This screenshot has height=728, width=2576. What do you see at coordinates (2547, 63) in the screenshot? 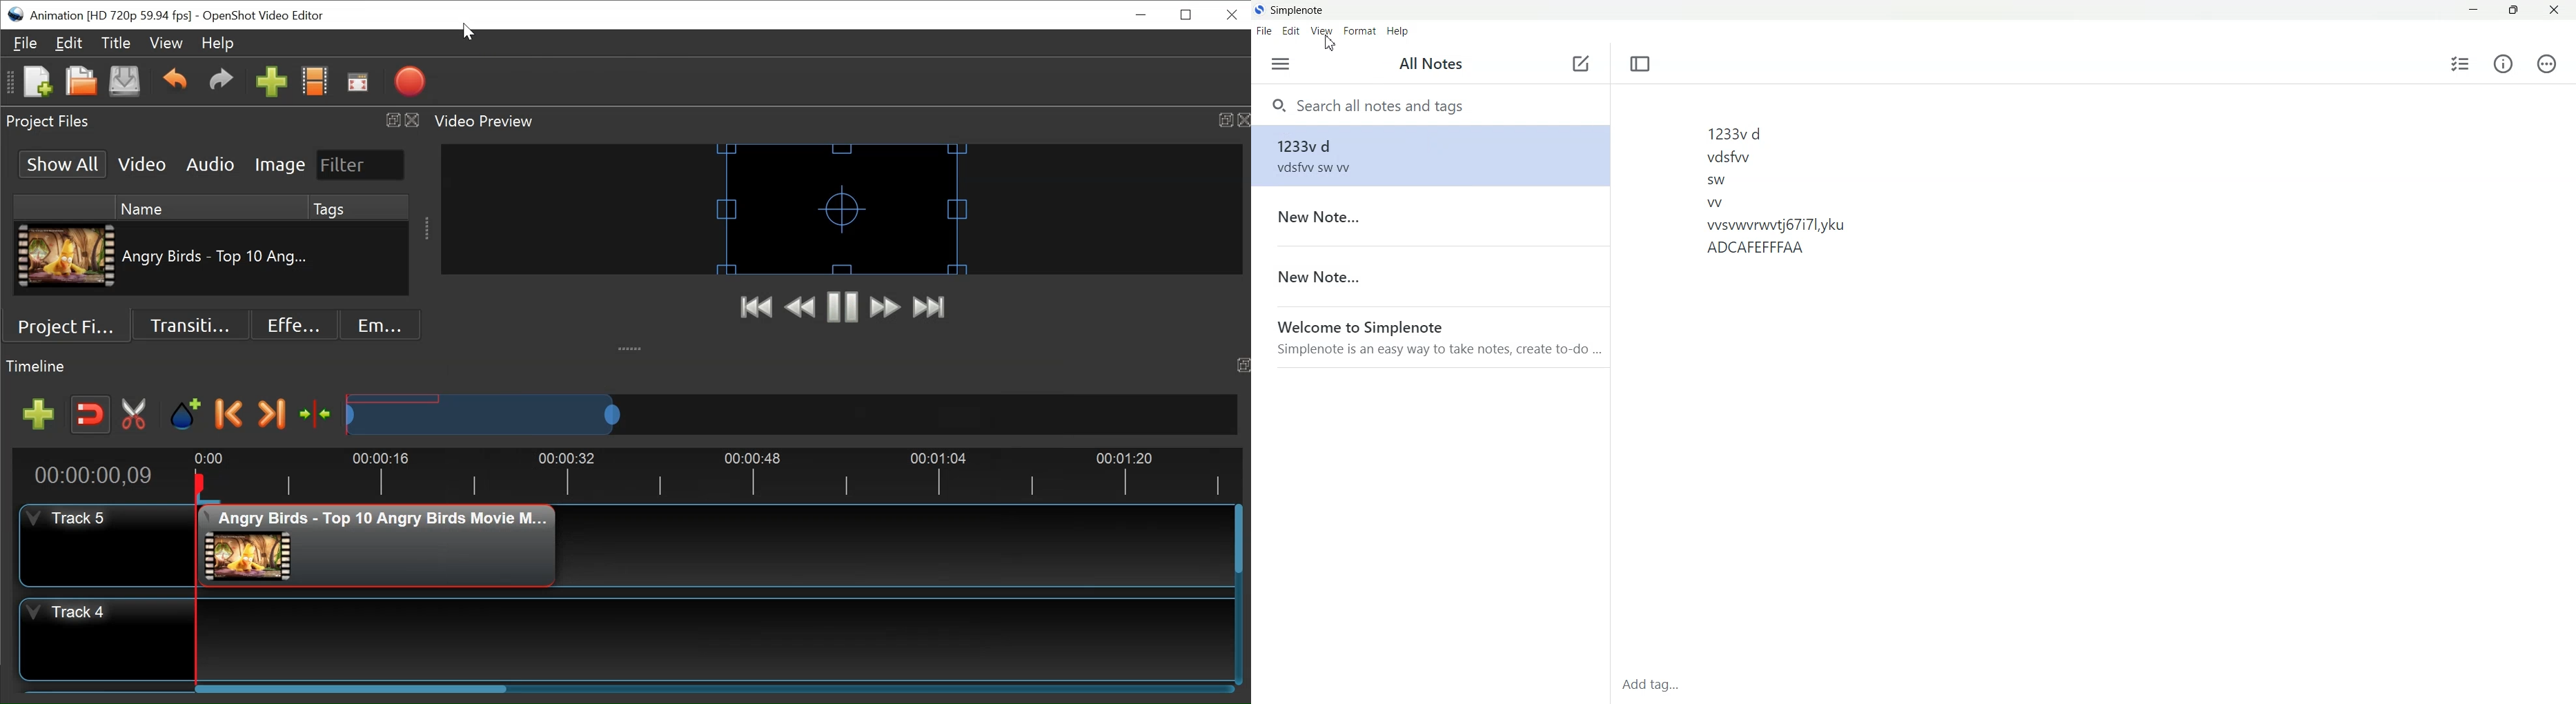
I see `Action` at bounding box center [2547, 63].